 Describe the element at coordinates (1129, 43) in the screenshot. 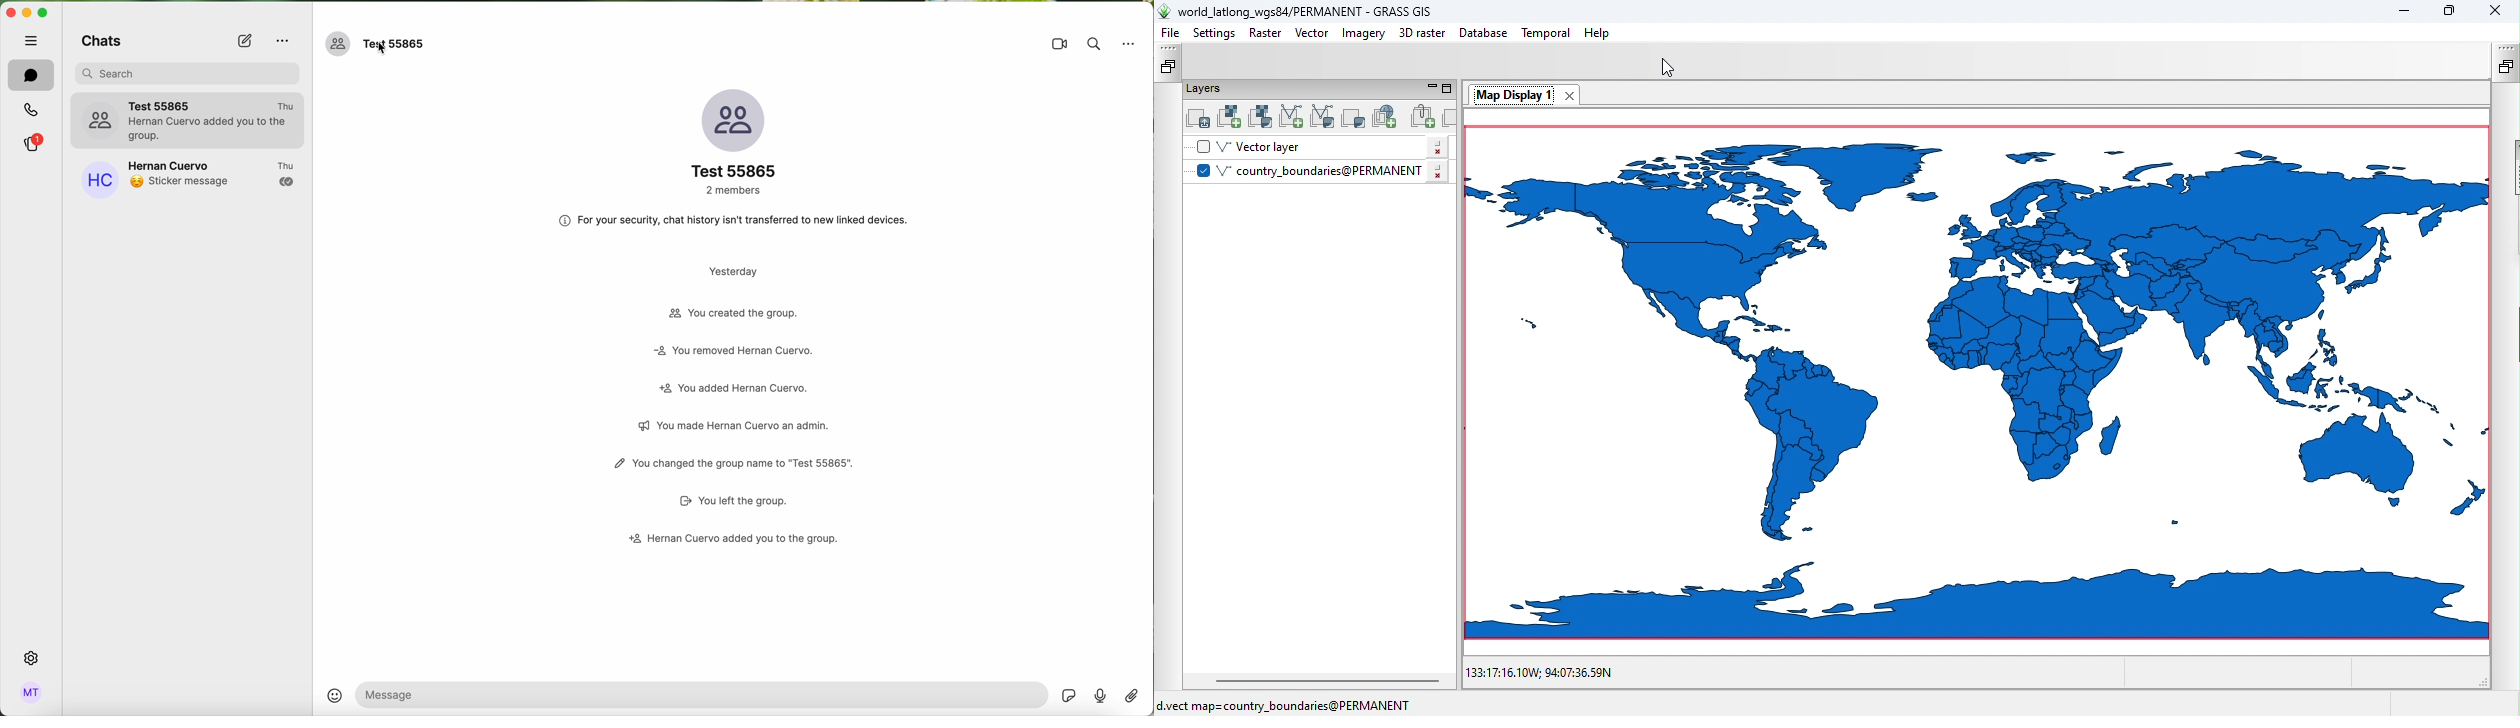

I see `options` at that location.